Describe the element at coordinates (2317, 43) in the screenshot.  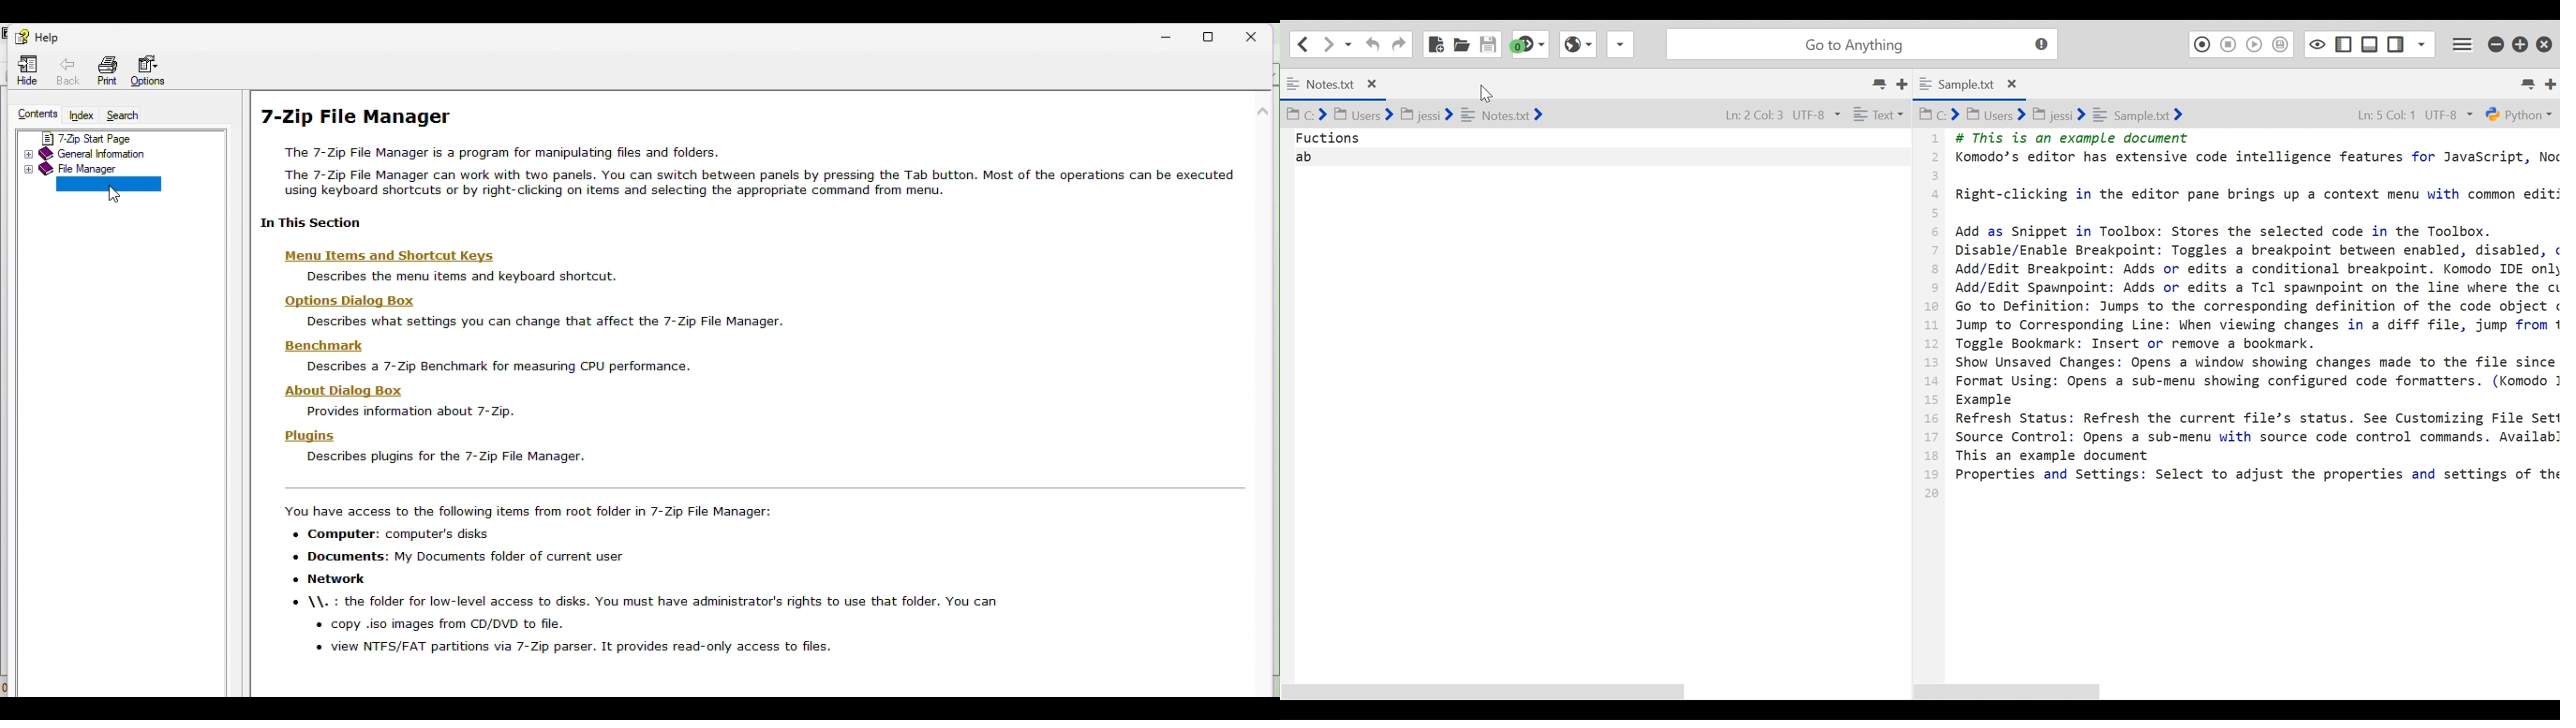
I see `Toggle focus mode` at that location.